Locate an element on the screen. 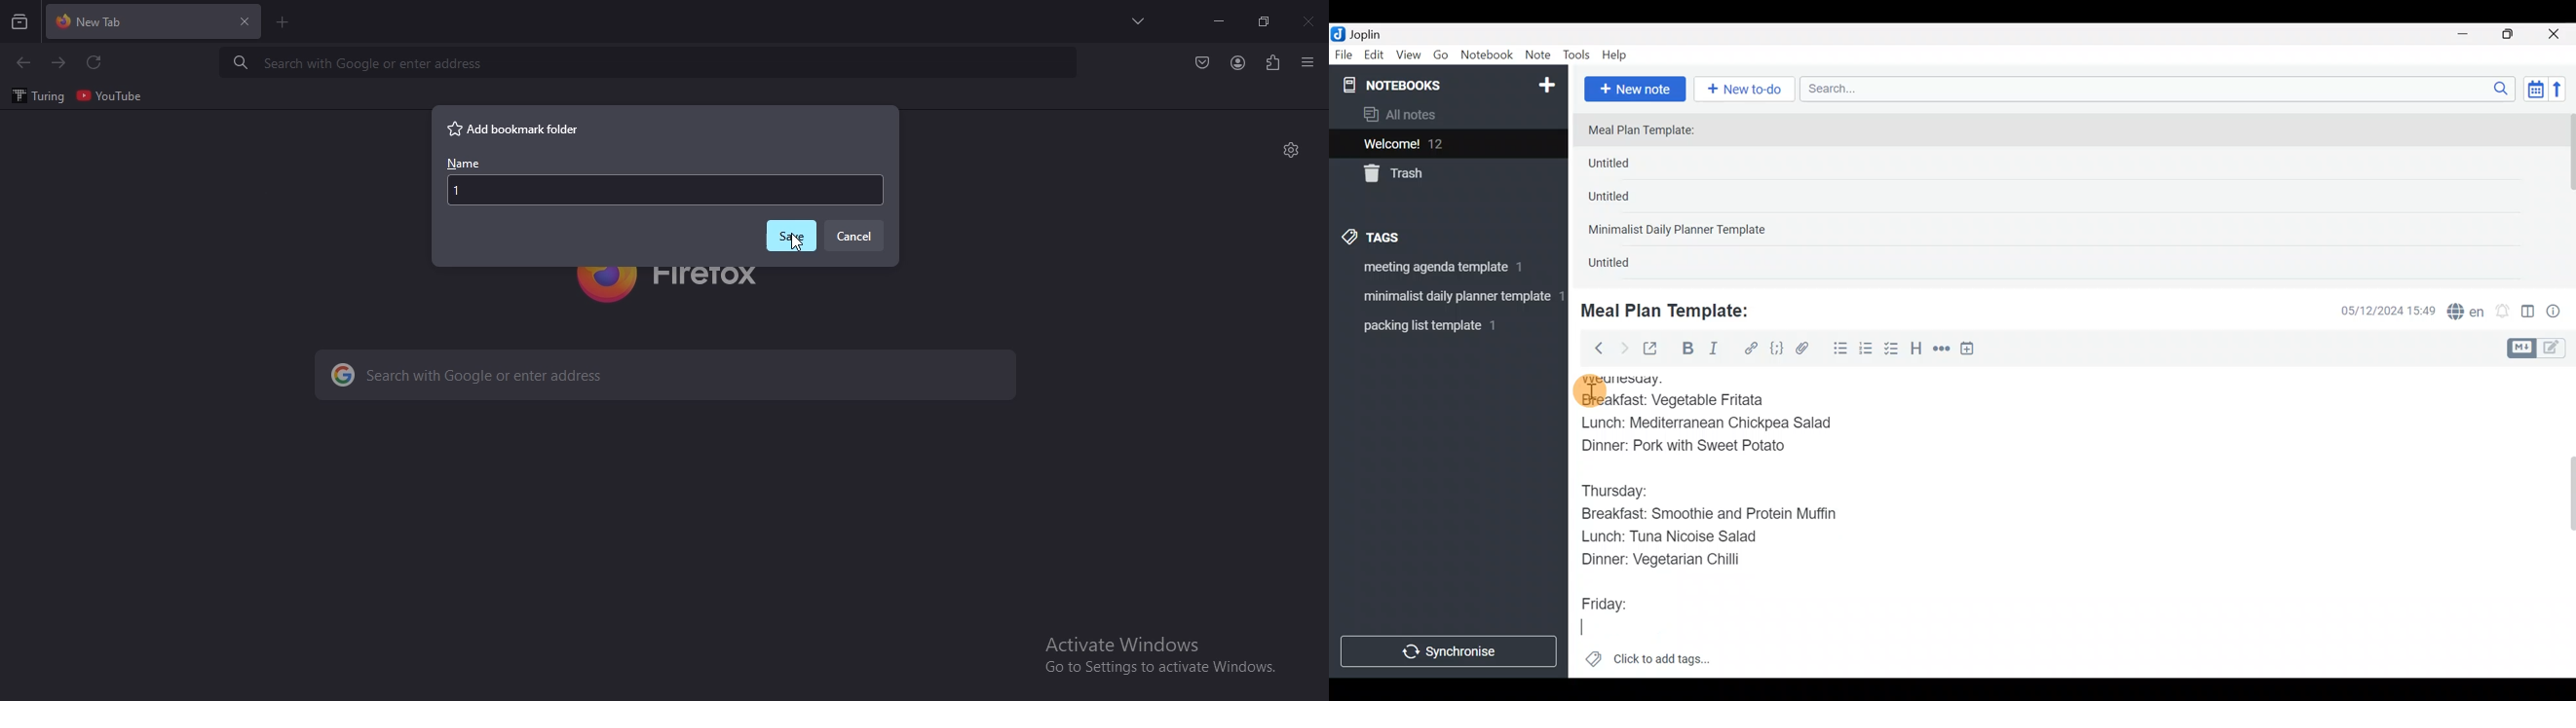 The image size is (2576, 728). Close is located at coordinates (2556, 35).